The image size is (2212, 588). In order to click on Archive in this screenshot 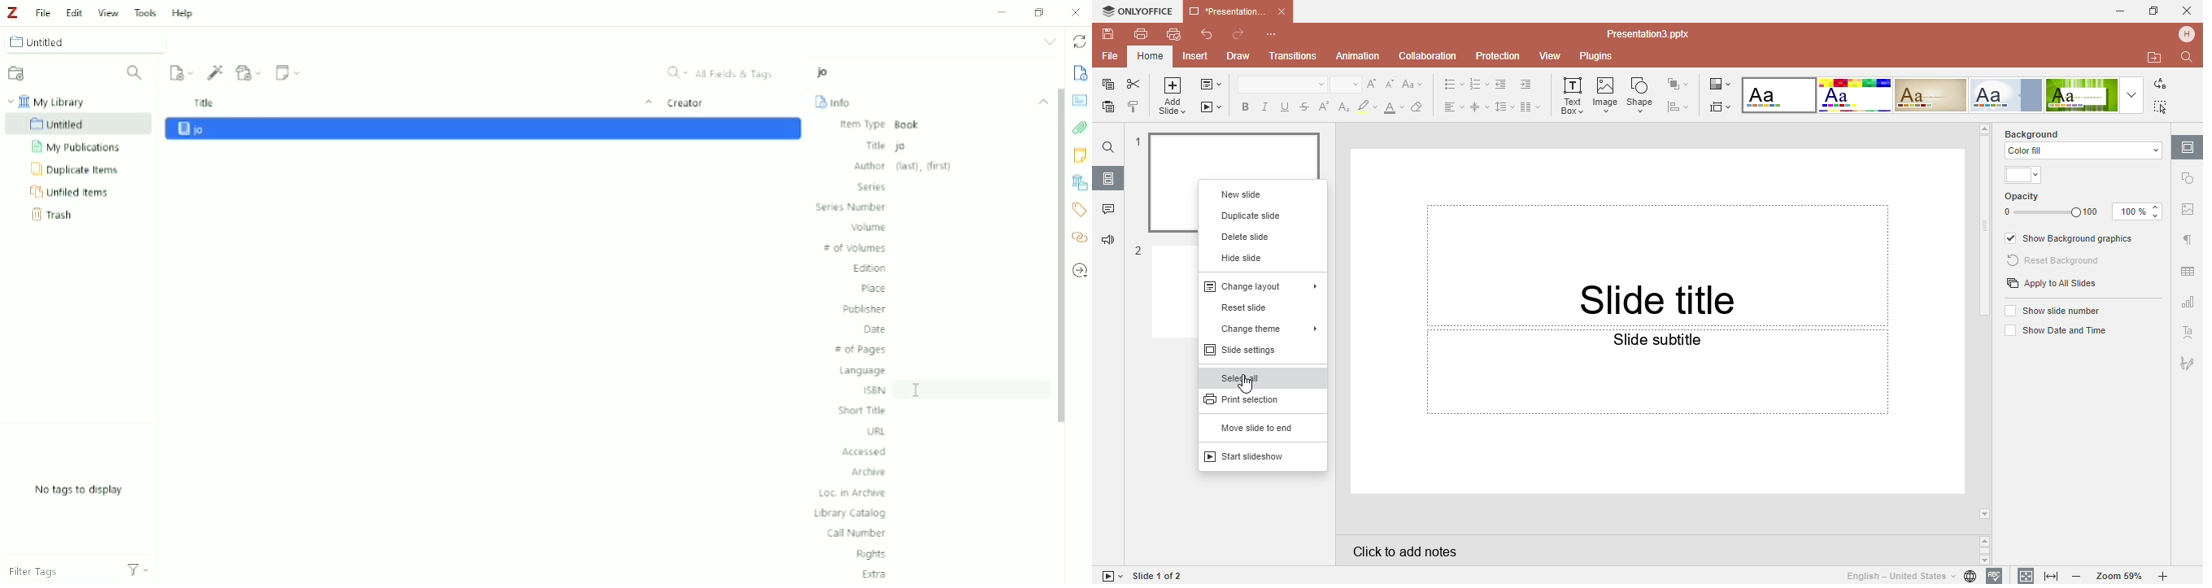, I will do `click(871, 472)`.